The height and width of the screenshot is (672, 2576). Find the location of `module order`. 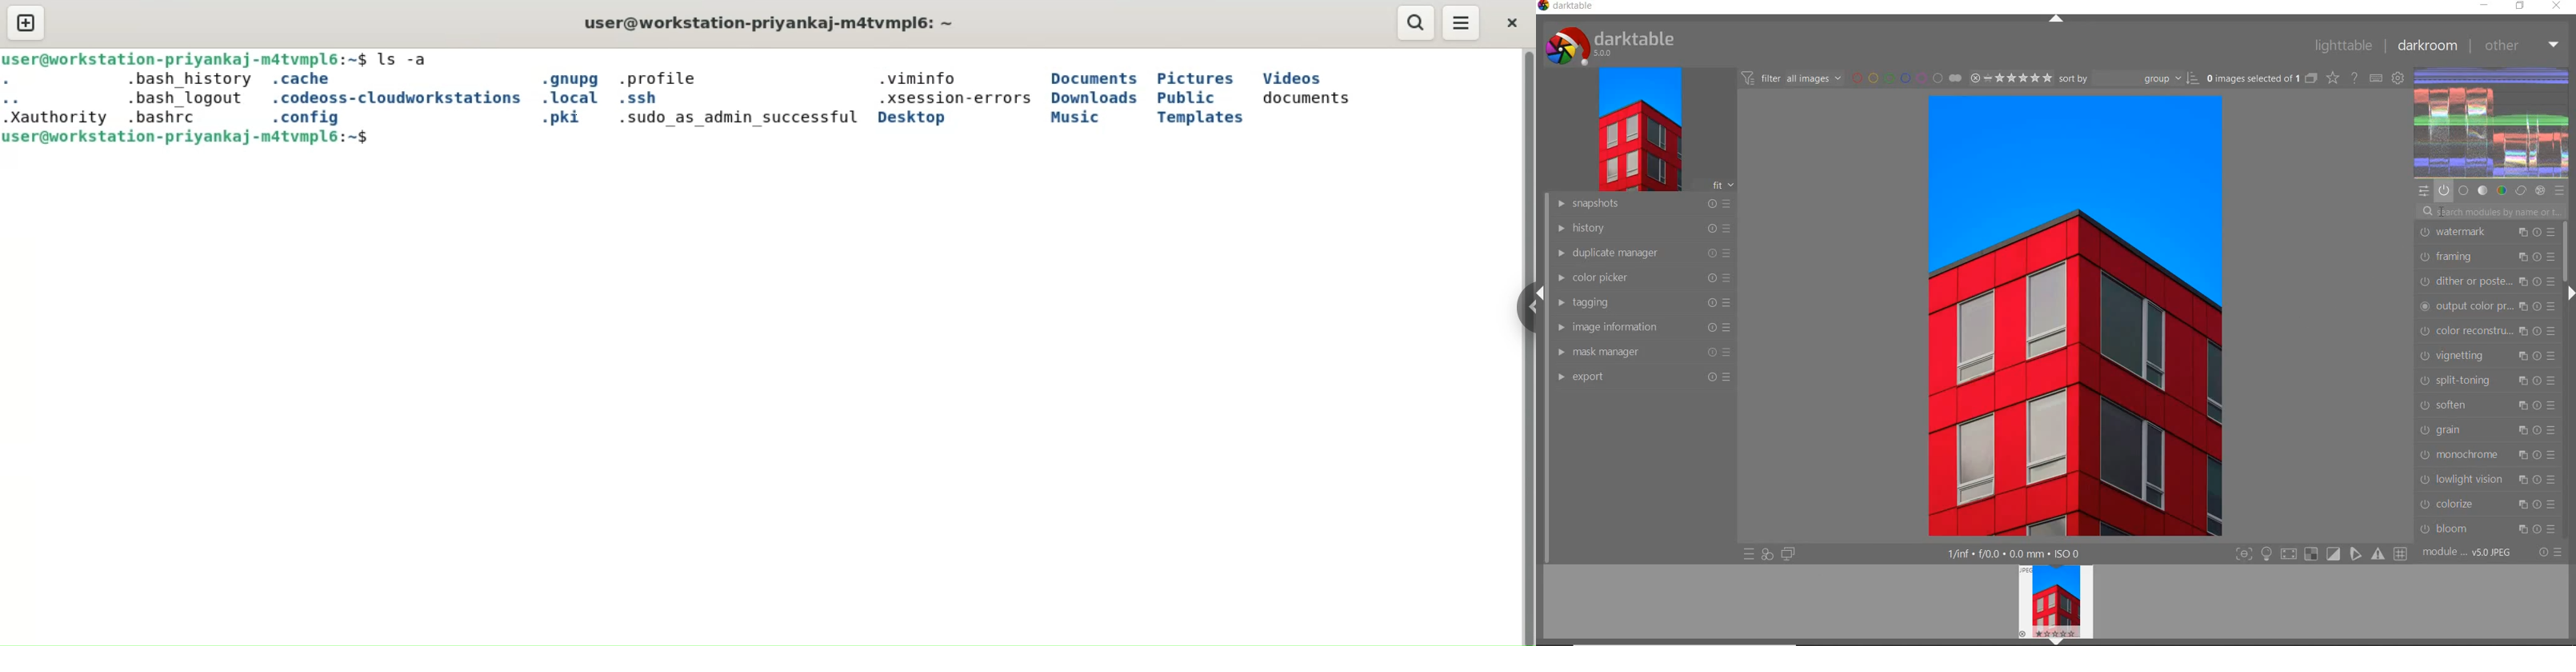

module order is located at coordinates (2470, 553).